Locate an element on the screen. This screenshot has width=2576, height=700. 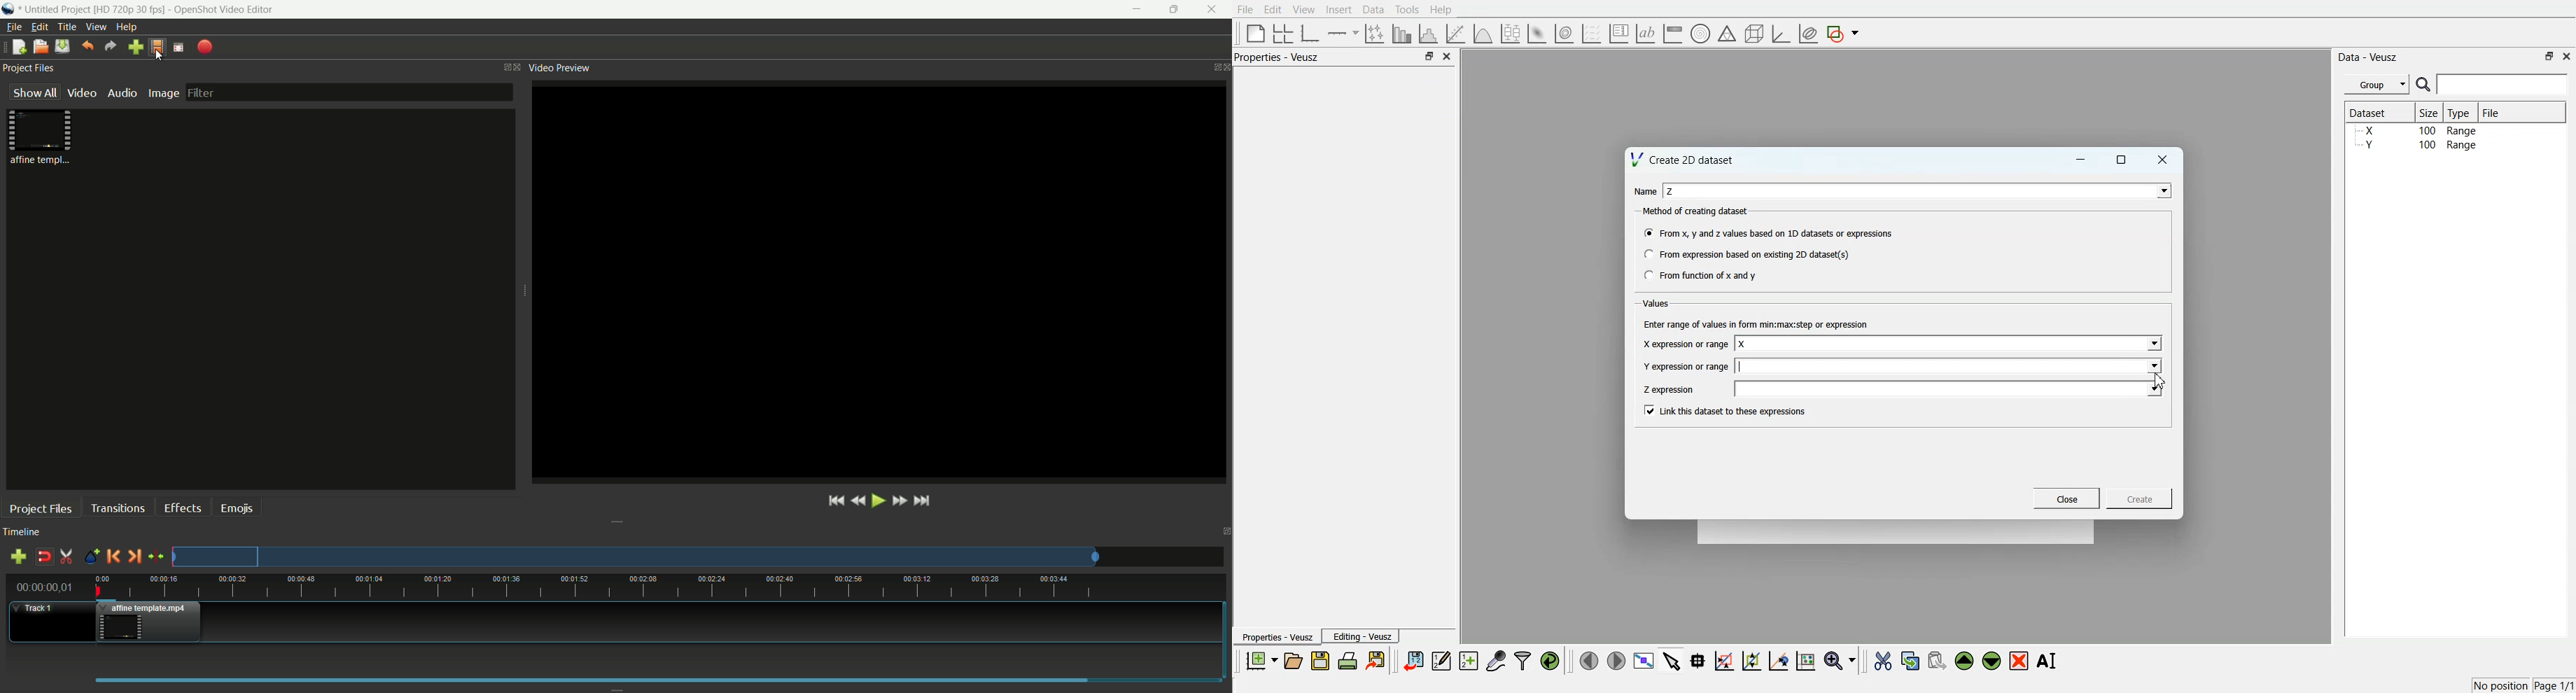
profile is located at coordinates (158, 48).